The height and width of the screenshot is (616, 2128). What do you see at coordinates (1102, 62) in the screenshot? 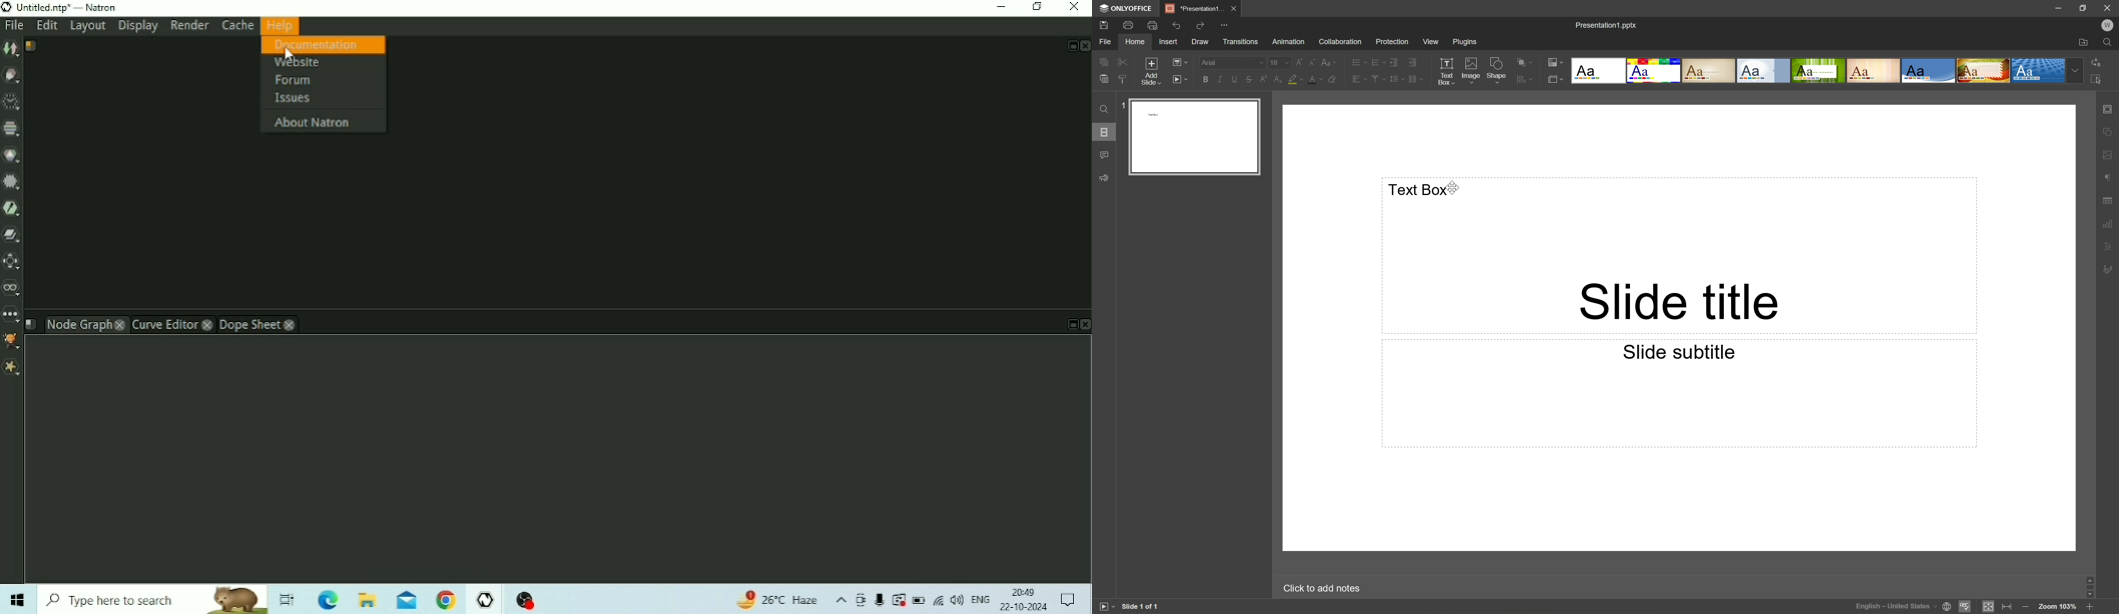
I see `Copy` at bounding box center [1102, 62].